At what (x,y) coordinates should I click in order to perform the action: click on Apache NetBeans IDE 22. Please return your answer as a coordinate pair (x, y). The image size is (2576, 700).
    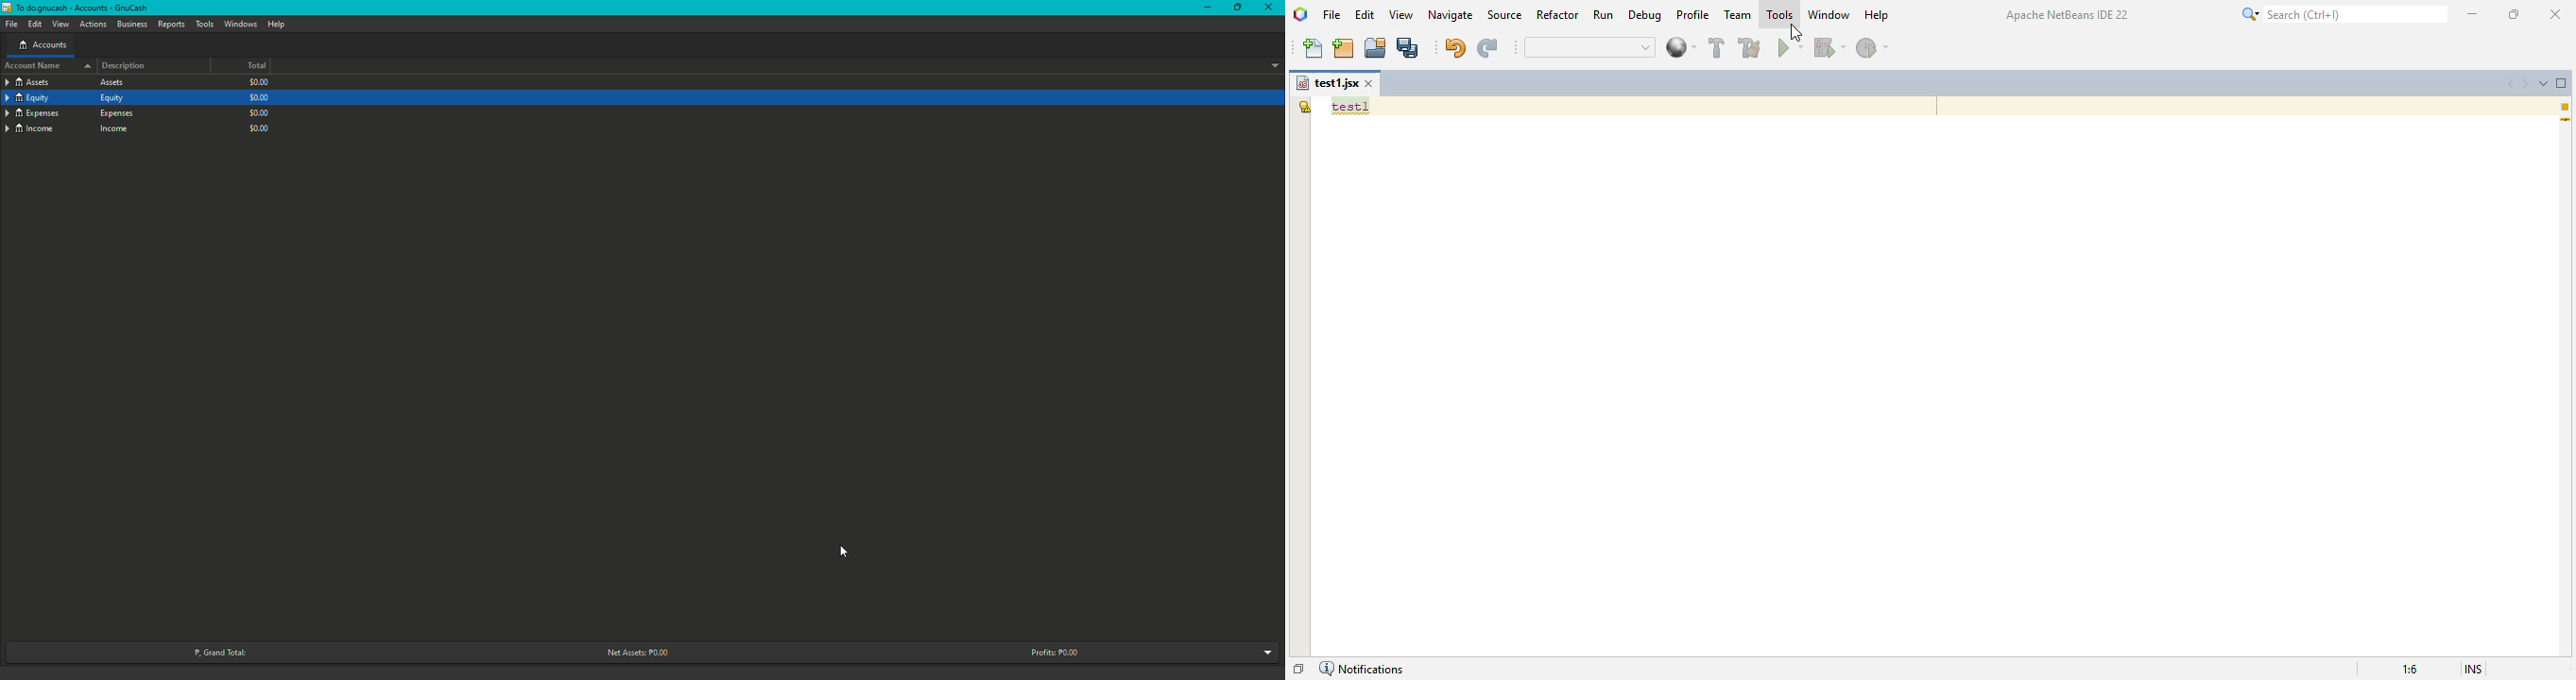
    Looking at the image, I should click on (2068, 14).